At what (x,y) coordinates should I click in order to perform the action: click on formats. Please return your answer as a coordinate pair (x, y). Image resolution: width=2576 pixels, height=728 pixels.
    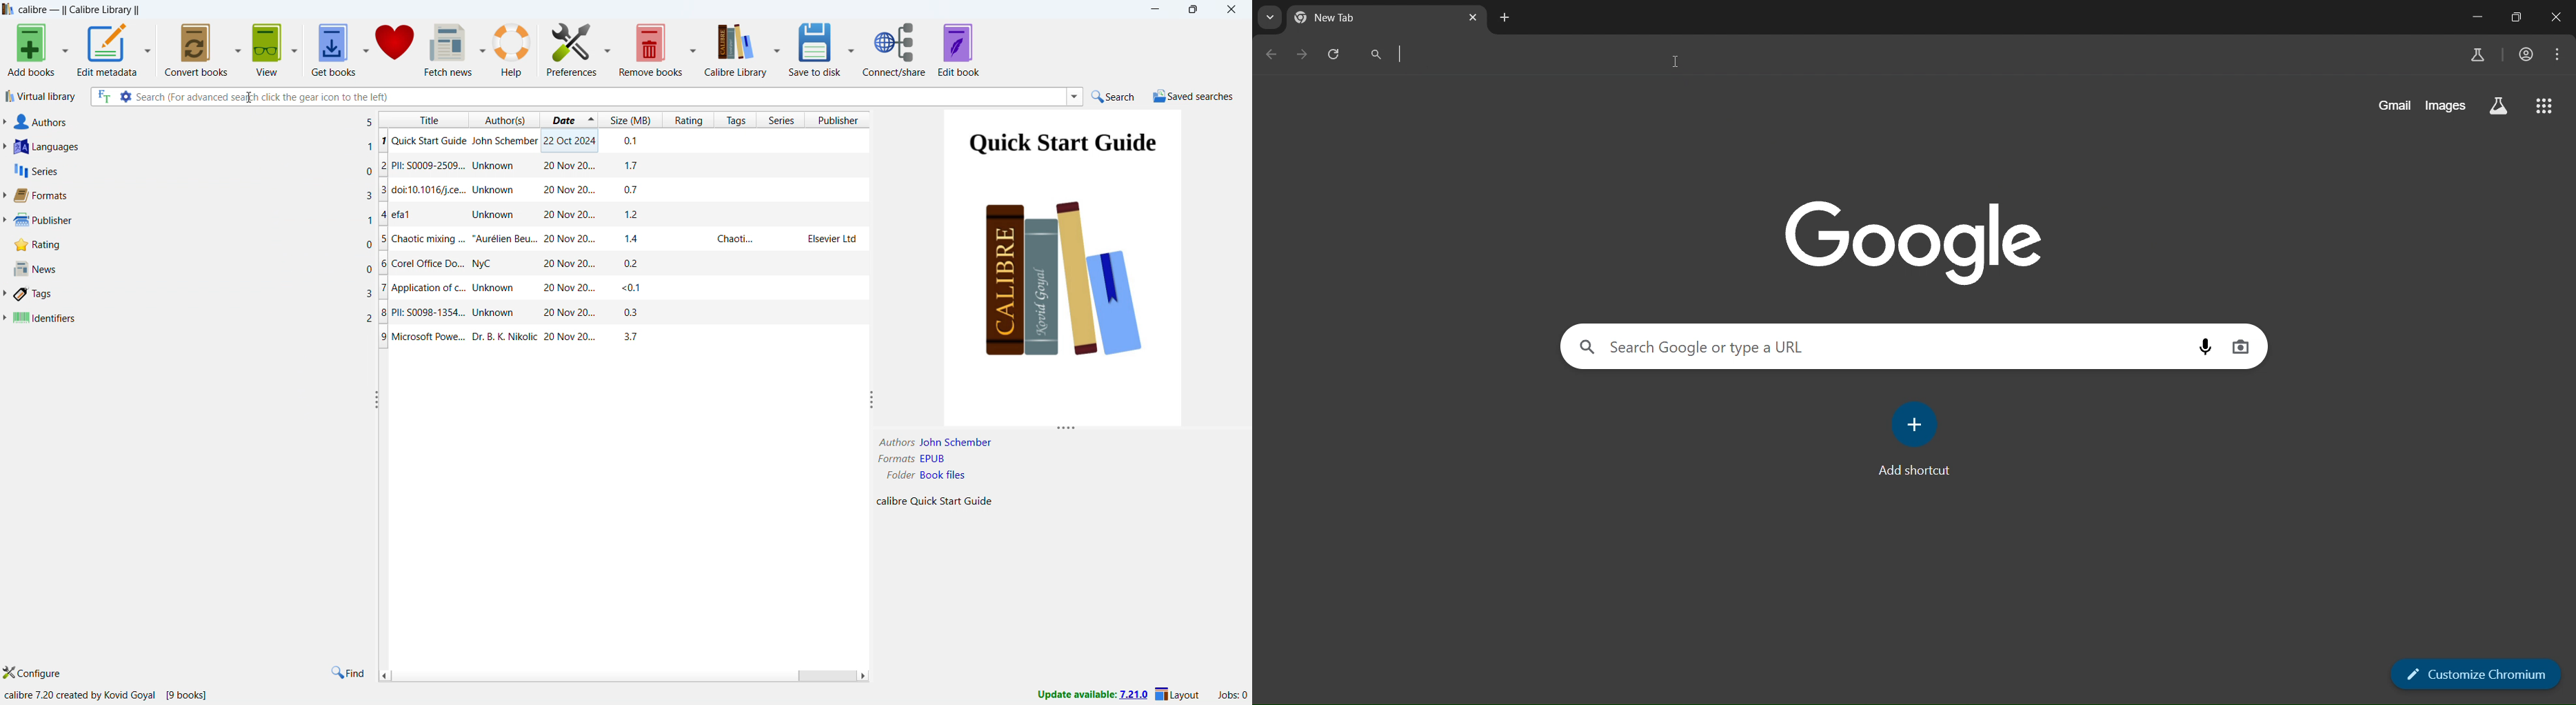
    Looking at the image, I should click on (193, 195).